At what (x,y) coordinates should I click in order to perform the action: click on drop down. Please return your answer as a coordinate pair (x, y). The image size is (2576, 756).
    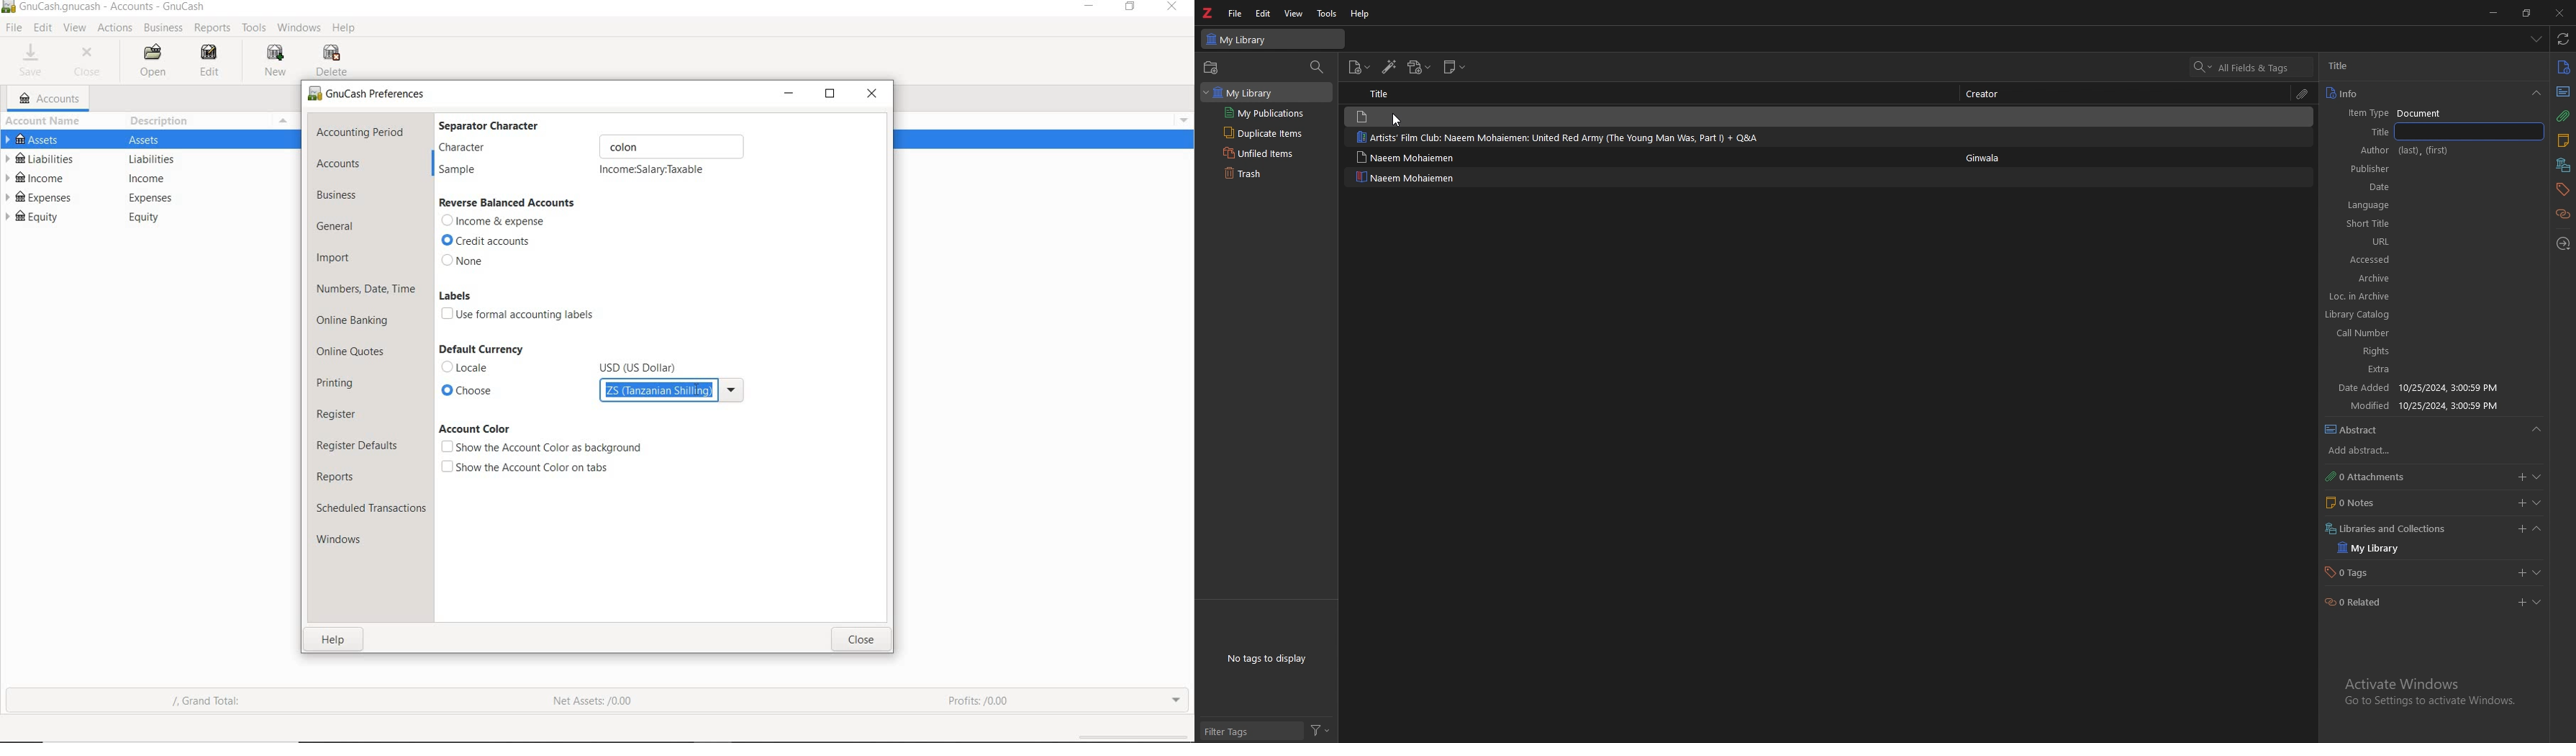
    Looking at the image, I should click on (2536, 38).